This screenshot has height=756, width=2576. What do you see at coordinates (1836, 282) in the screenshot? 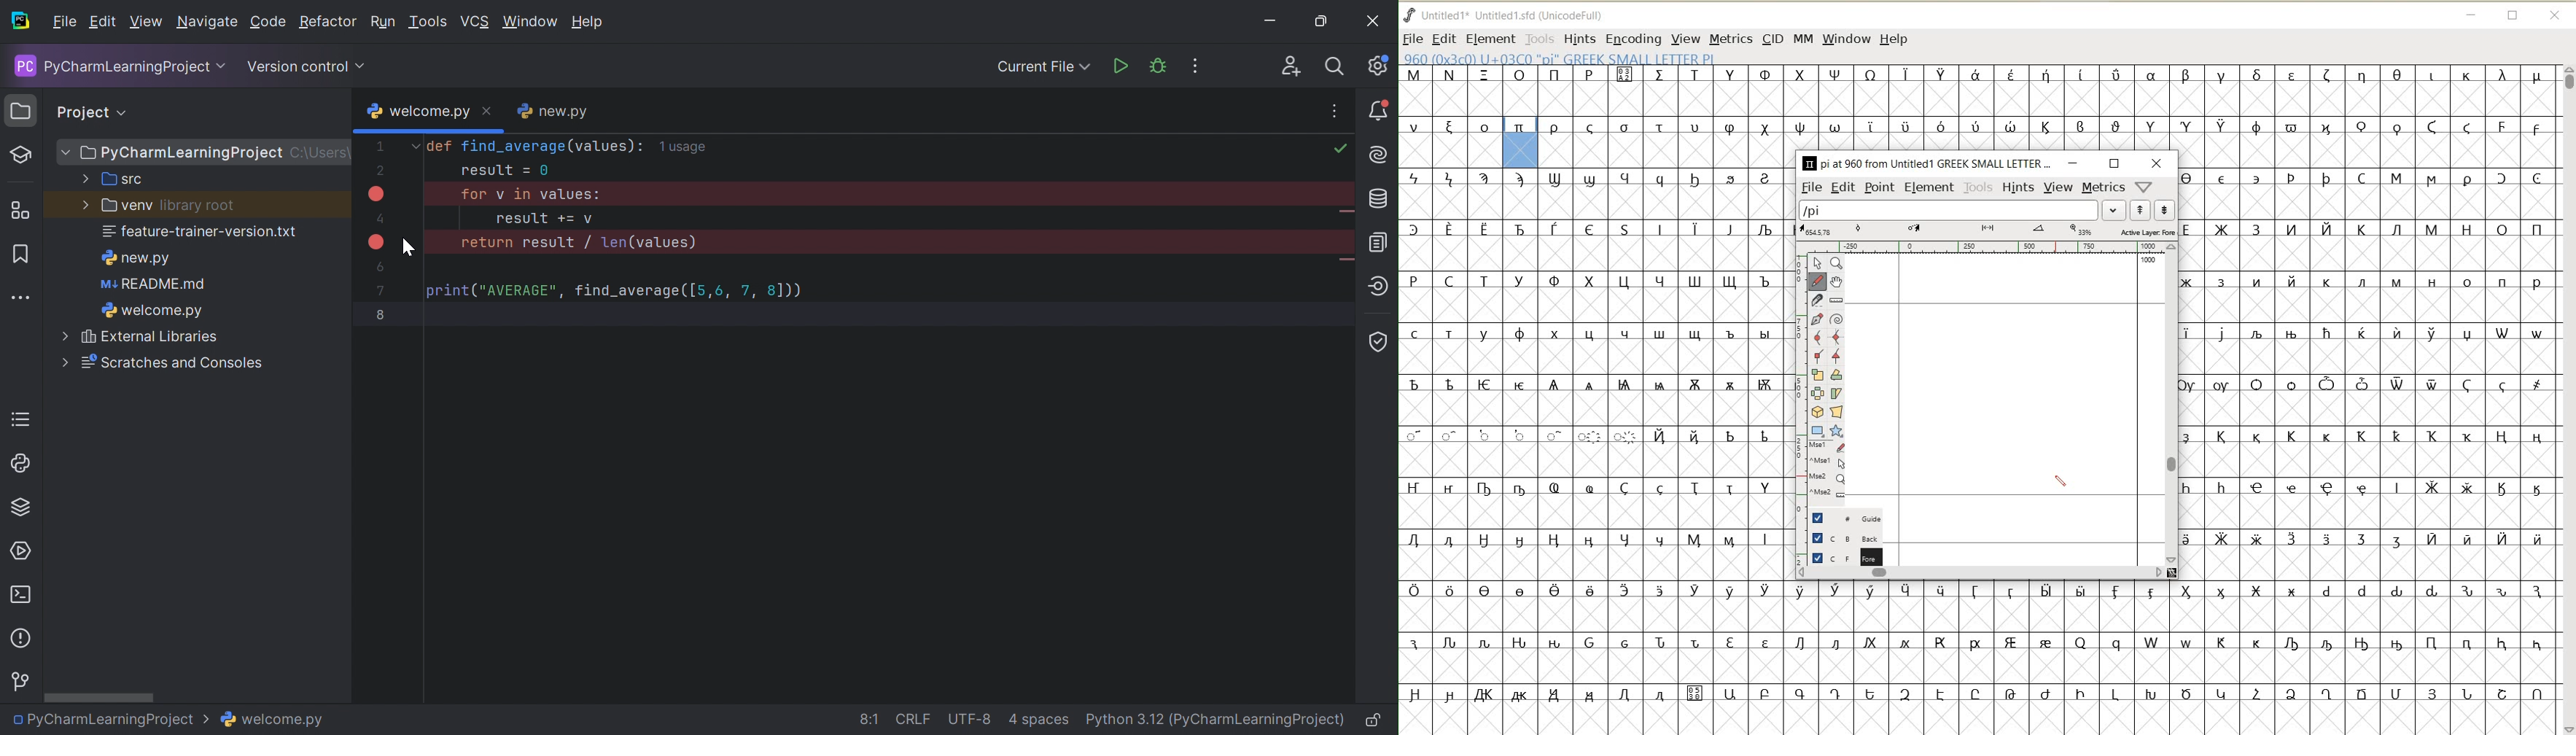
I see `scroll by hand` at bounding box center [1836, 282].